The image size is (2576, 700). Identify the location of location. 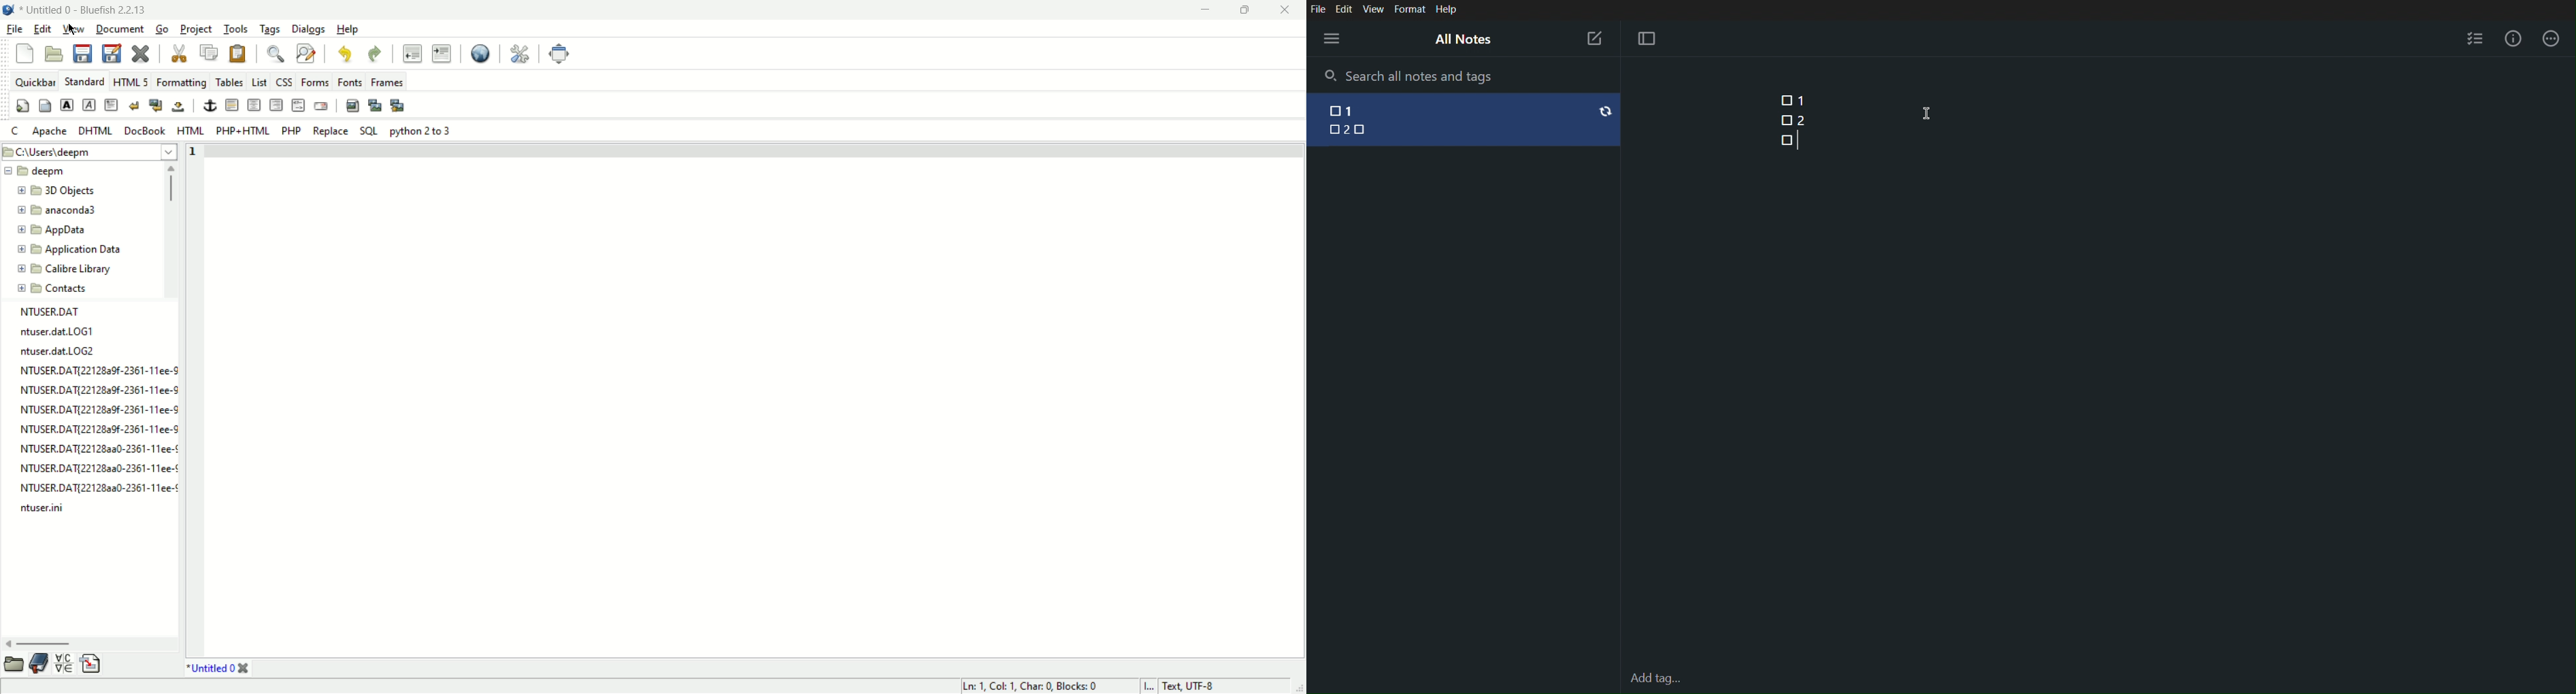
(88, 152).